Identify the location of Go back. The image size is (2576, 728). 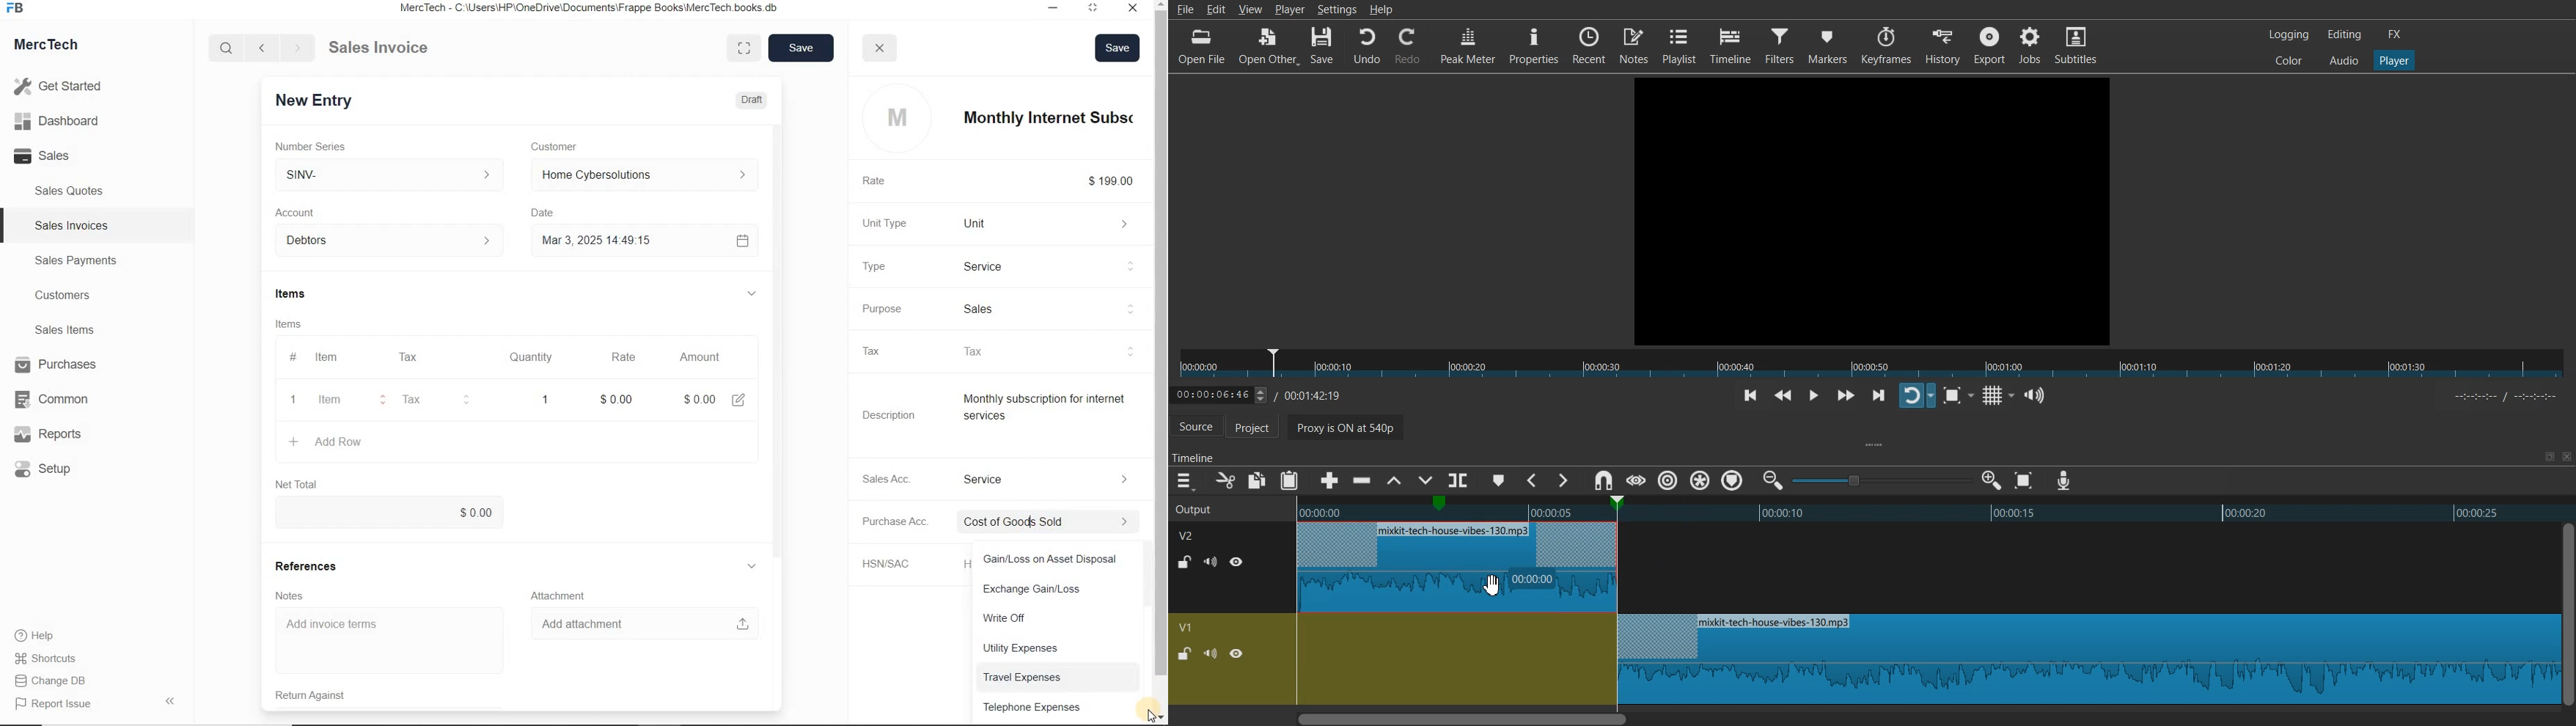
(264, 48).